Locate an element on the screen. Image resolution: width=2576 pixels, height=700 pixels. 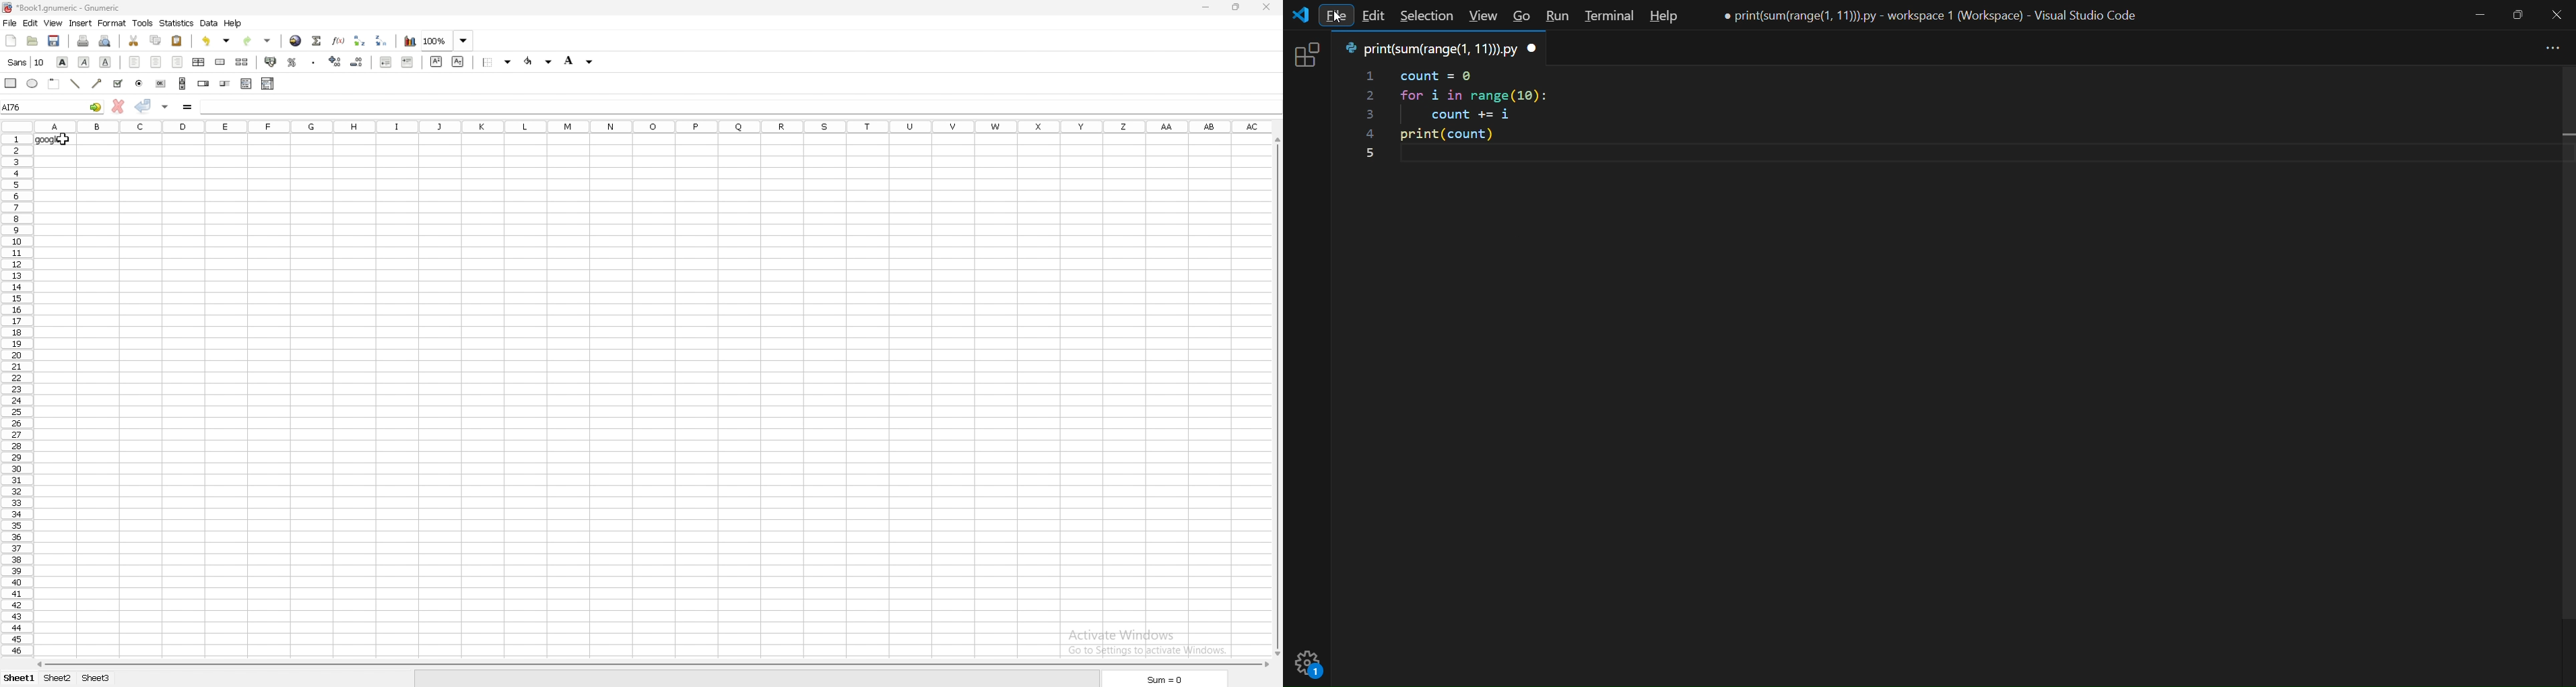
paste is located at coordinates (177, 41).